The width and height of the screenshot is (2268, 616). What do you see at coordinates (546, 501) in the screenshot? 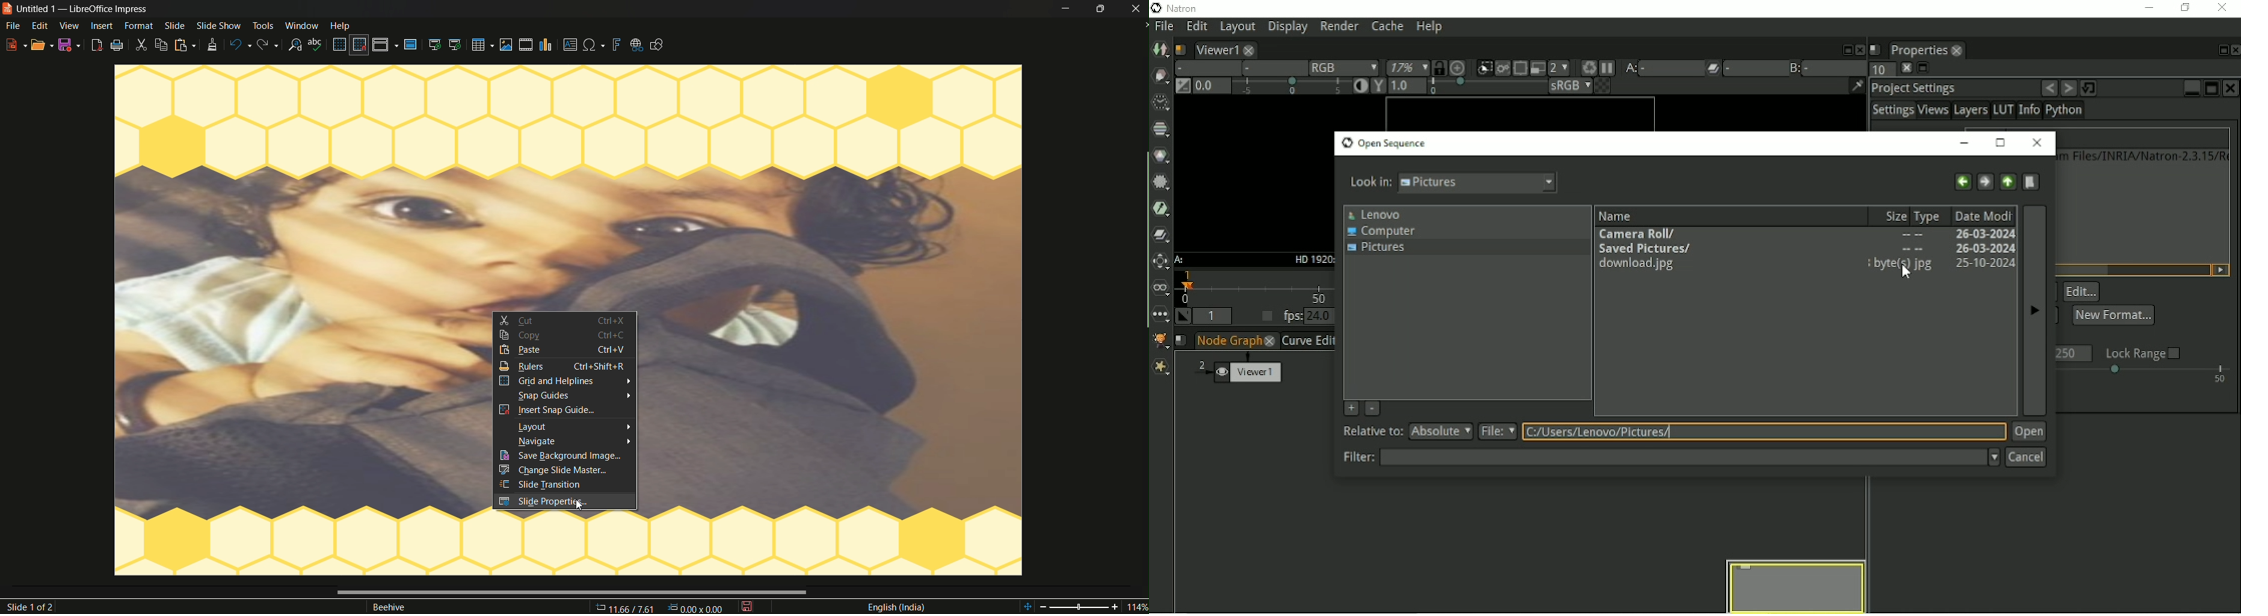
I see `slide properties` at bounding box center [546, 501].